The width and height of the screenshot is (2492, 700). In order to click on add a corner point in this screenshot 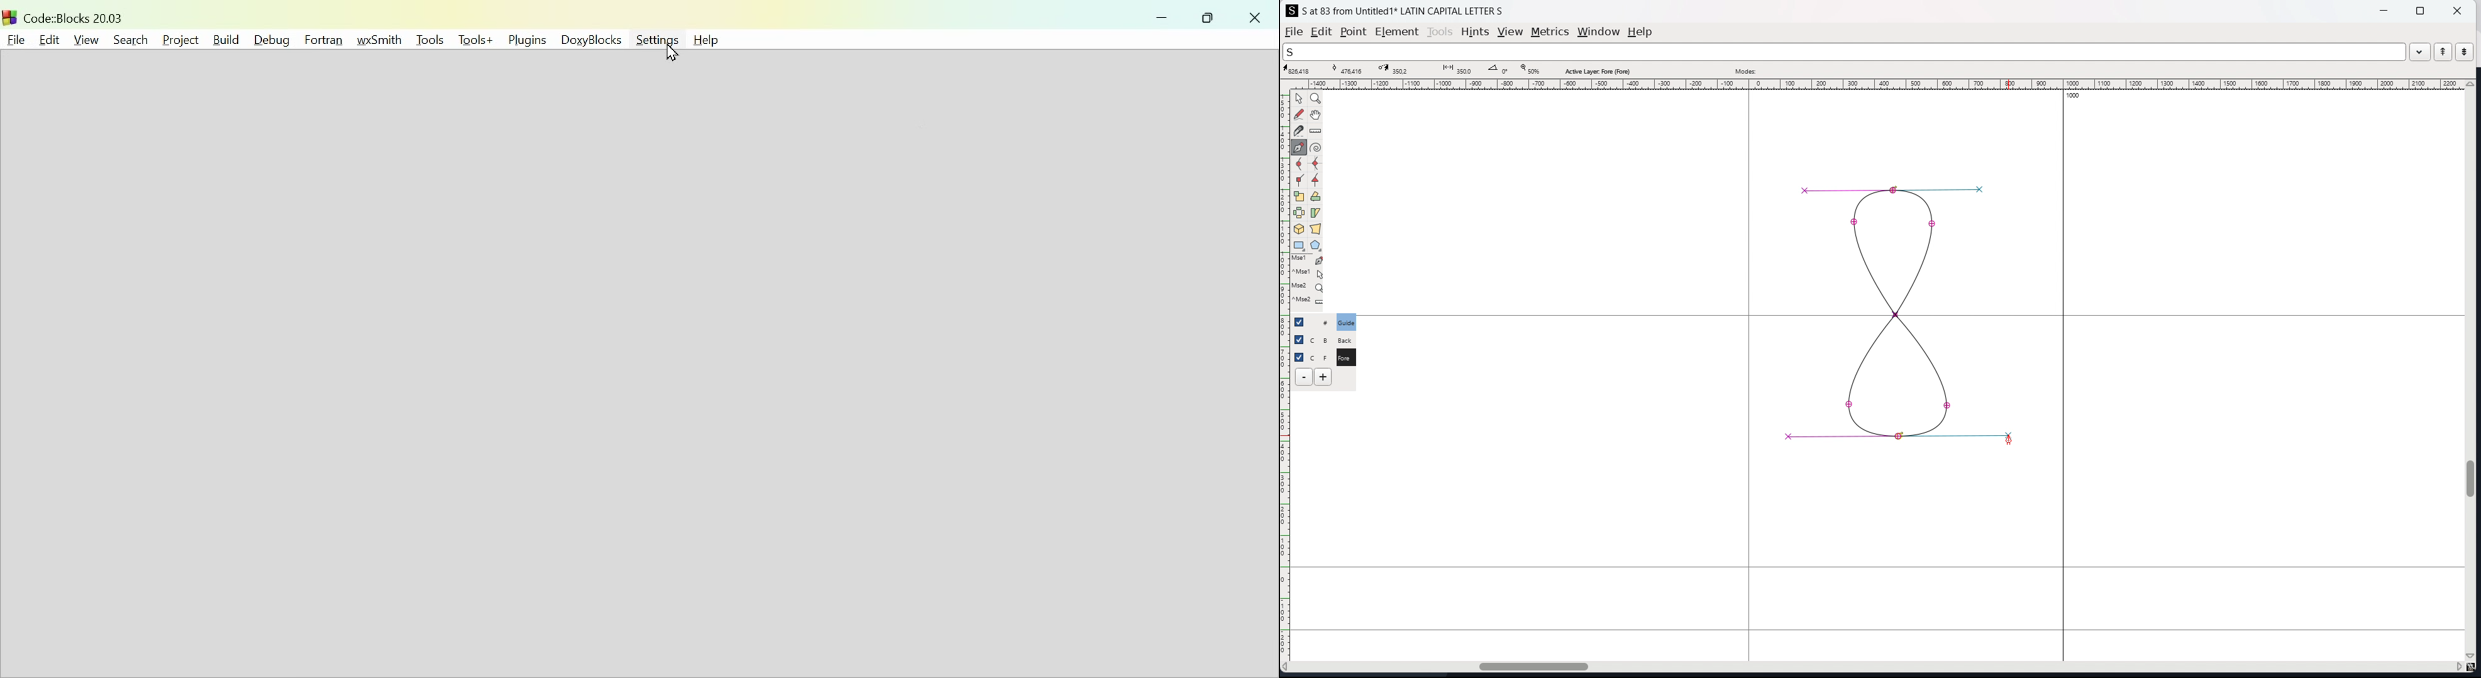, I will do `click(1299, 181)`.